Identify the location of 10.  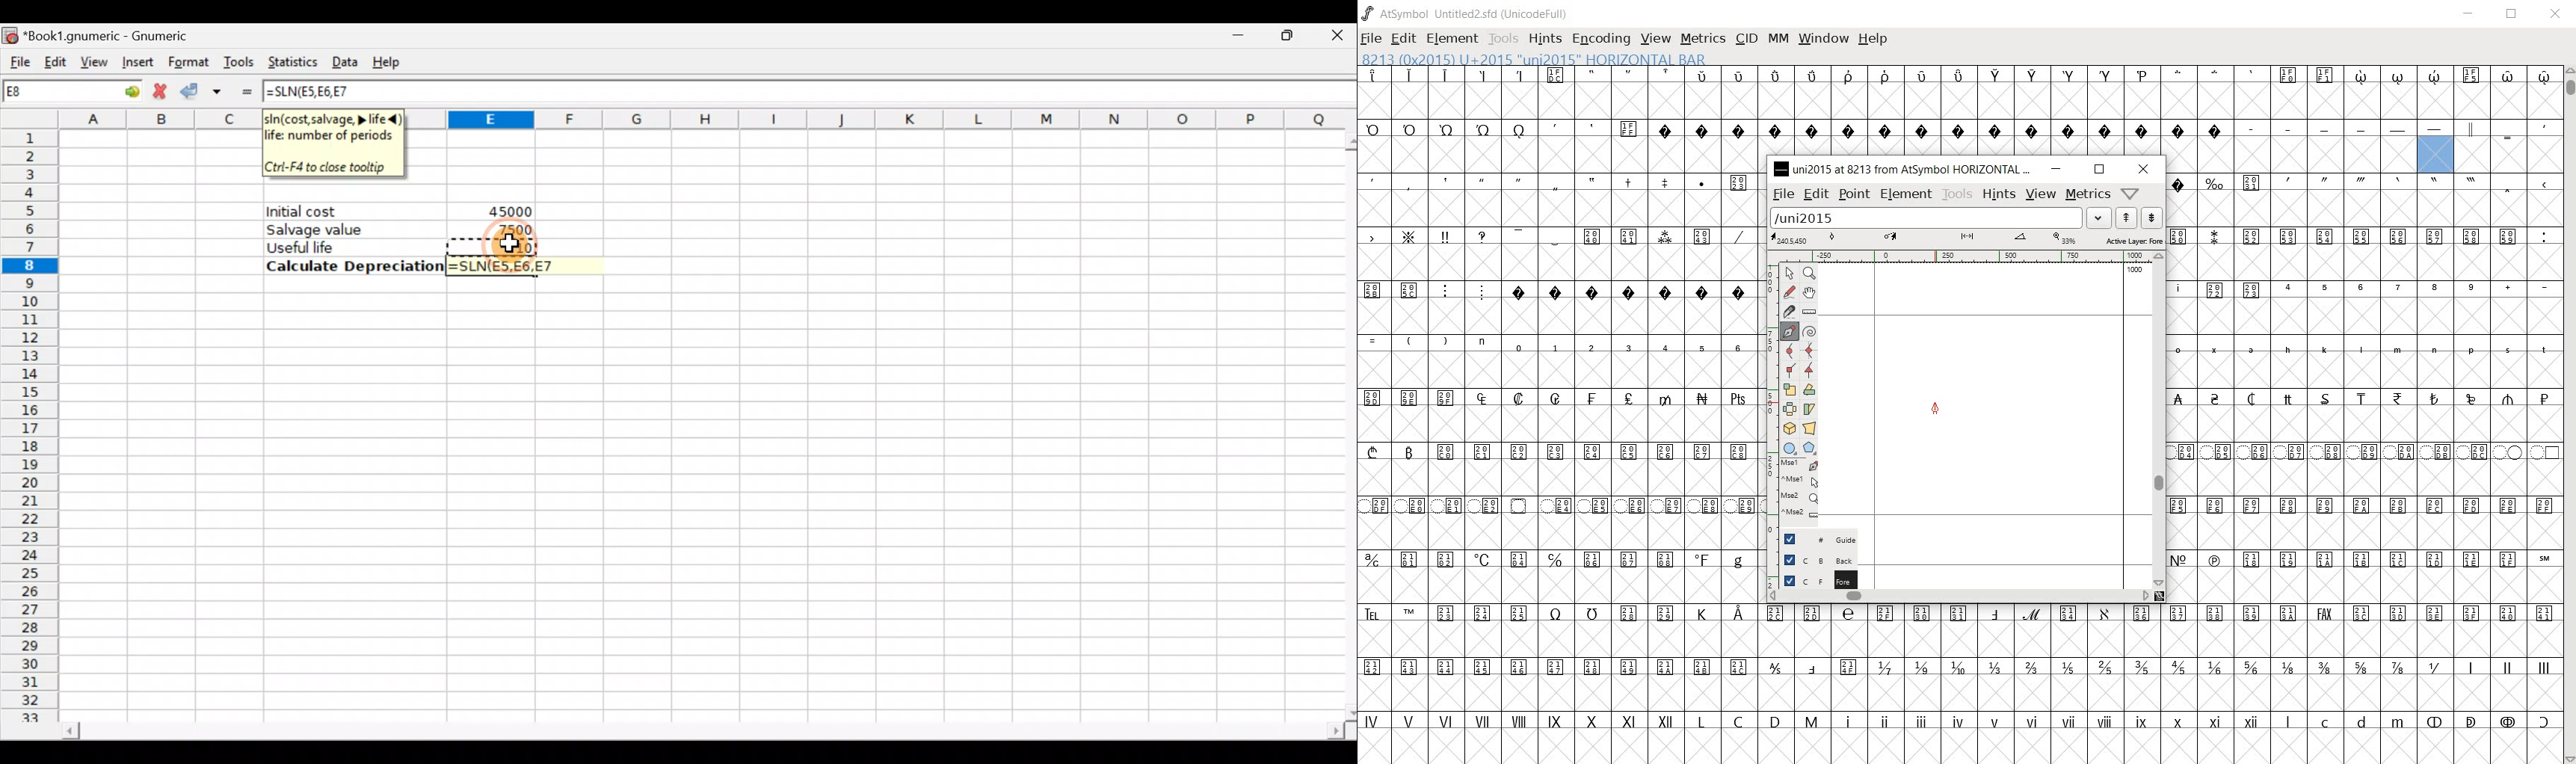
(519, 246).